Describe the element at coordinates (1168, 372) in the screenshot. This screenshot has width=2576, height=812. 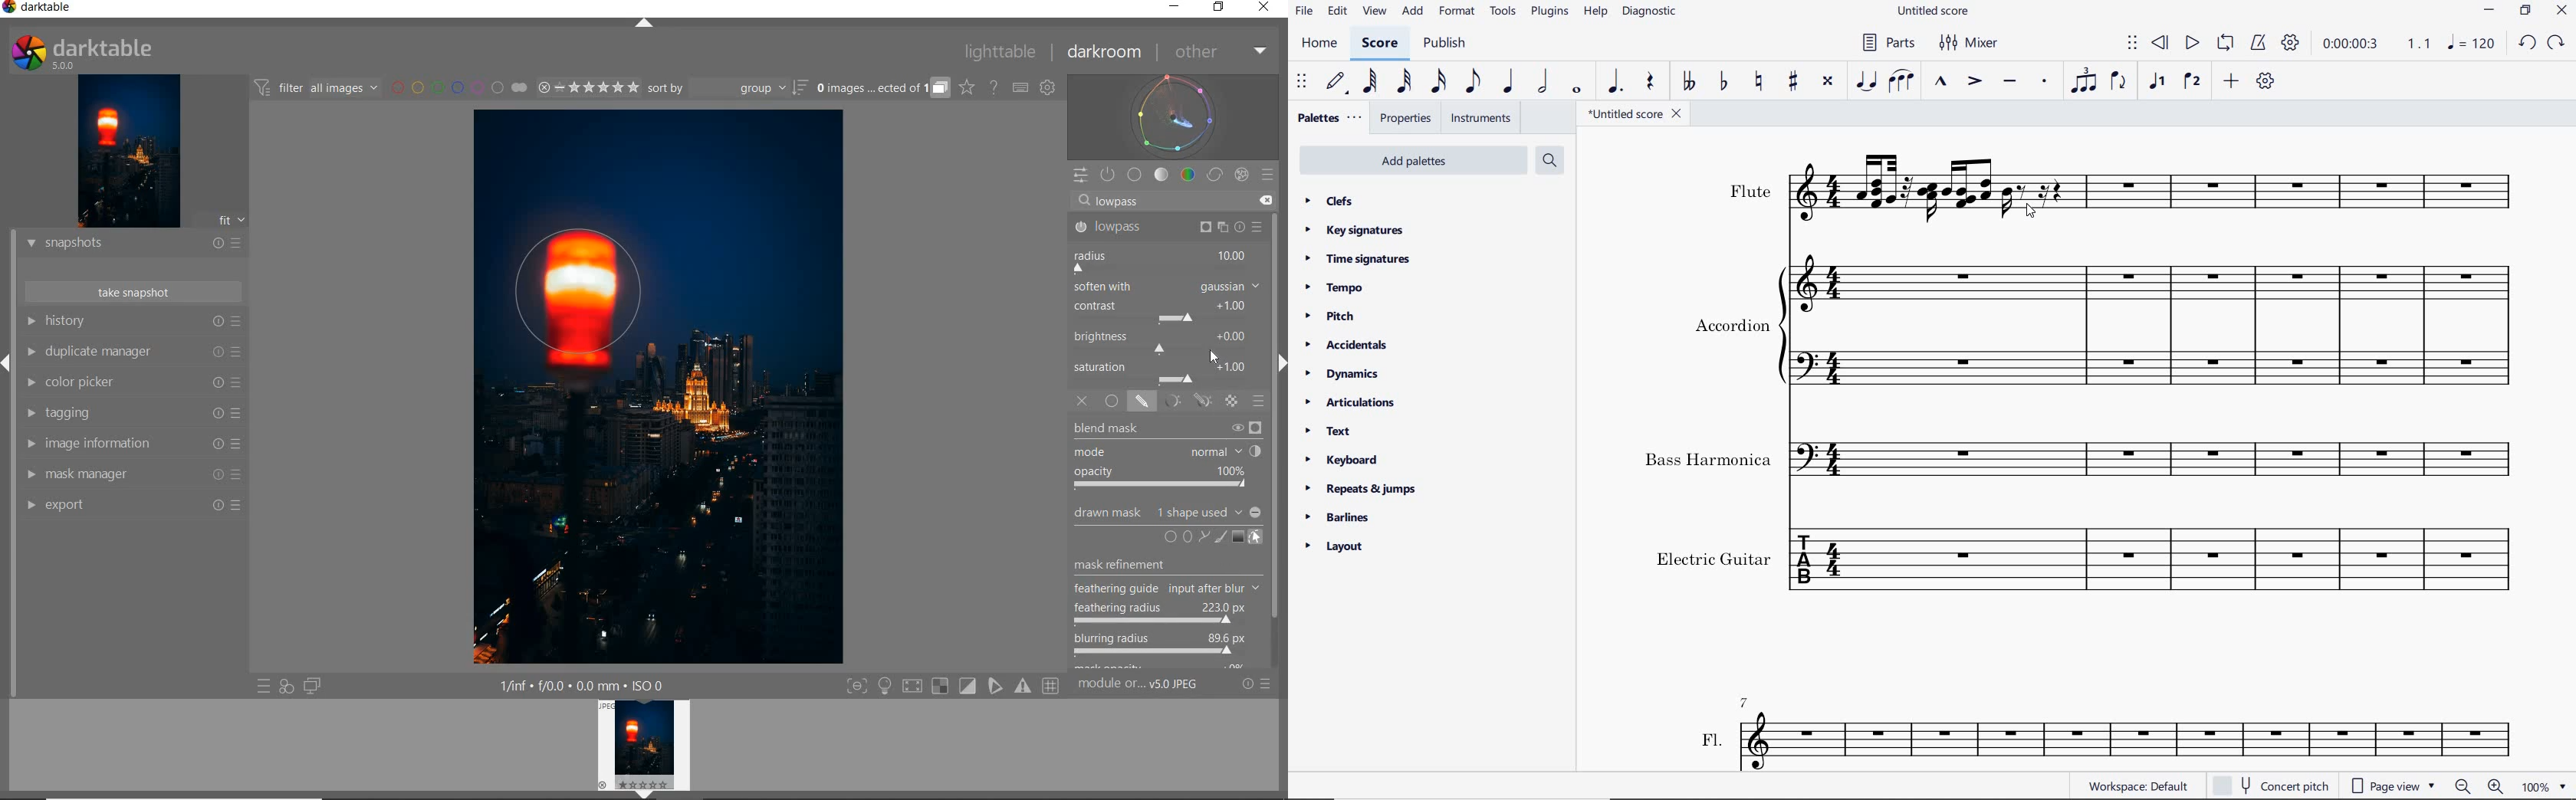
I see `SATURATION` at that location.